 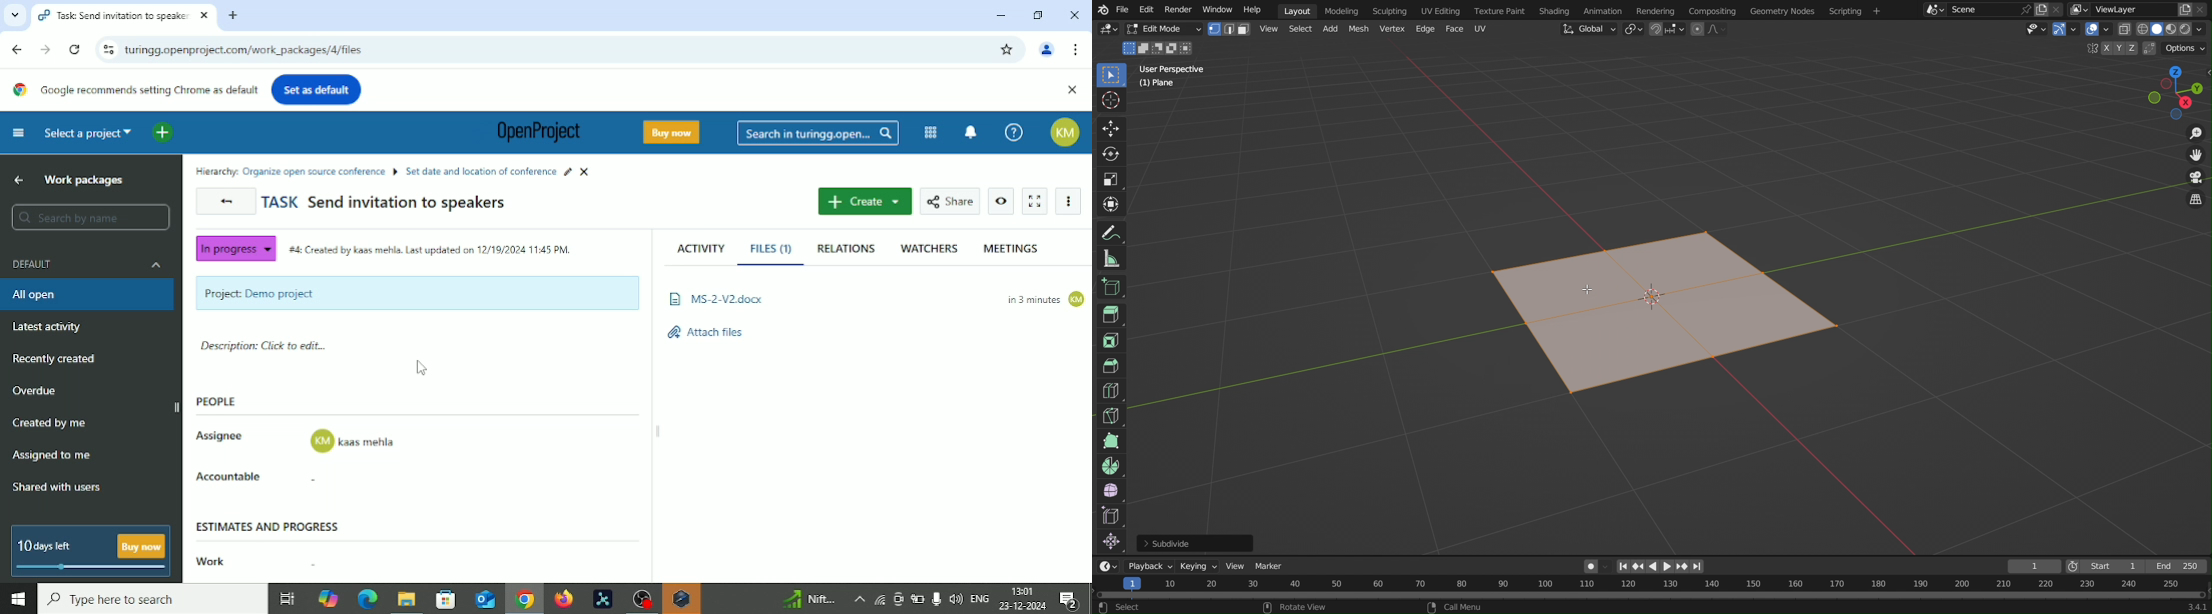 What do you see at coordinates (19, 133) in the screenshot?
I see `Collapse project menu` at bounding box center [19, 133].